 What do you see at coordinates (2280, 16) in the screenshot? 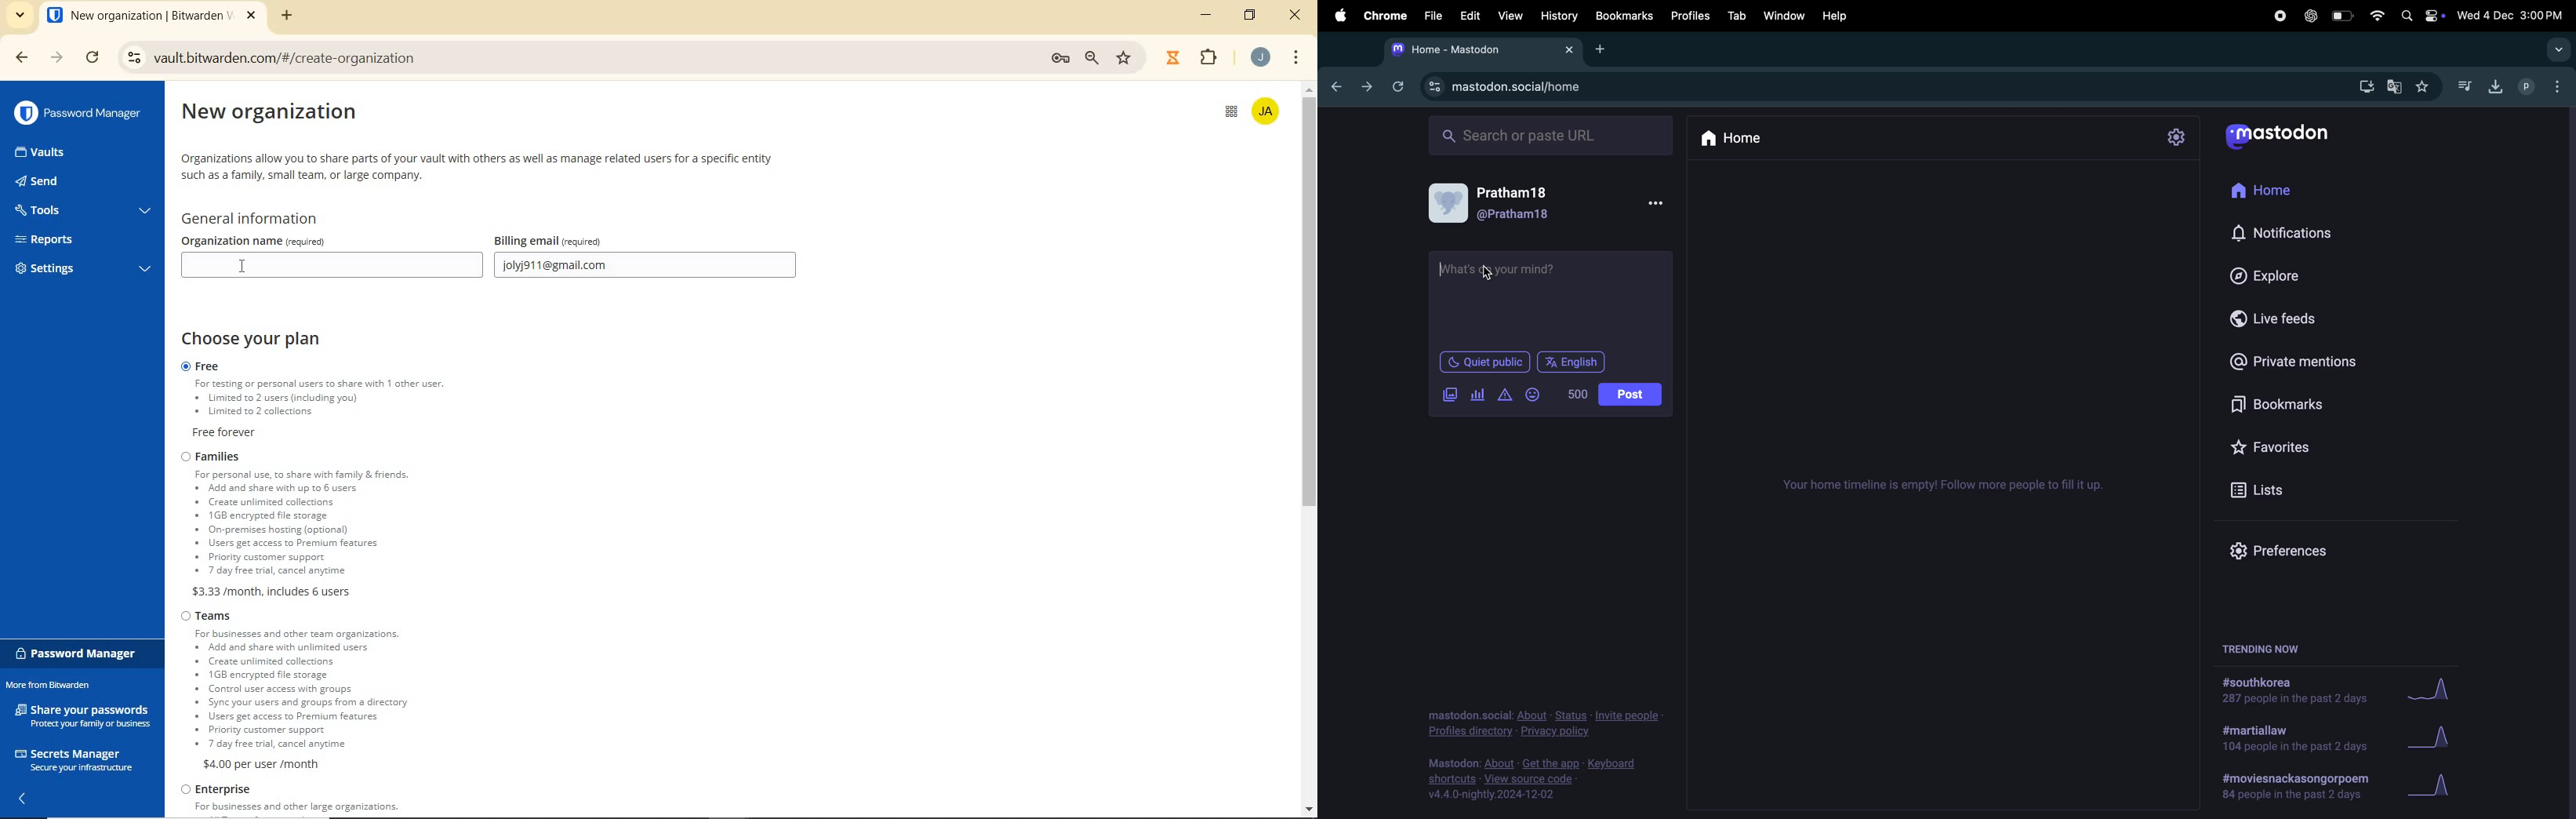
I see `record` at bounding box center [2280, 16].